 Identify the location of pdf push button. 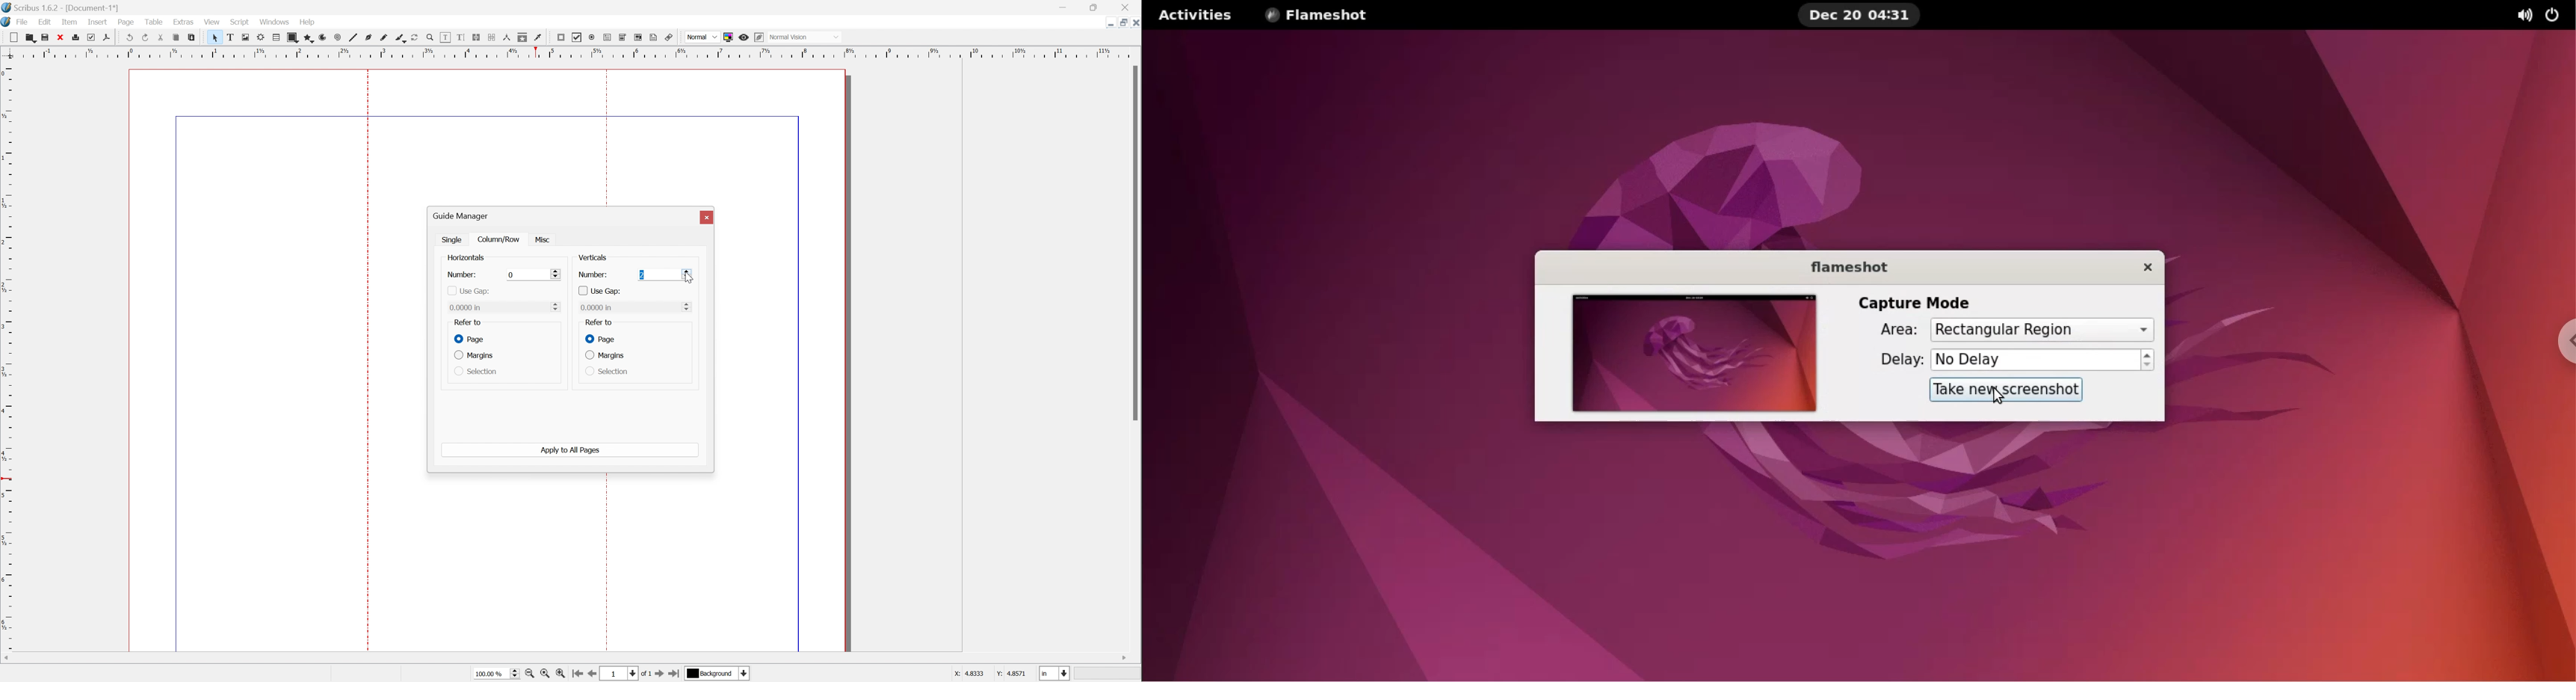
(562, 37).